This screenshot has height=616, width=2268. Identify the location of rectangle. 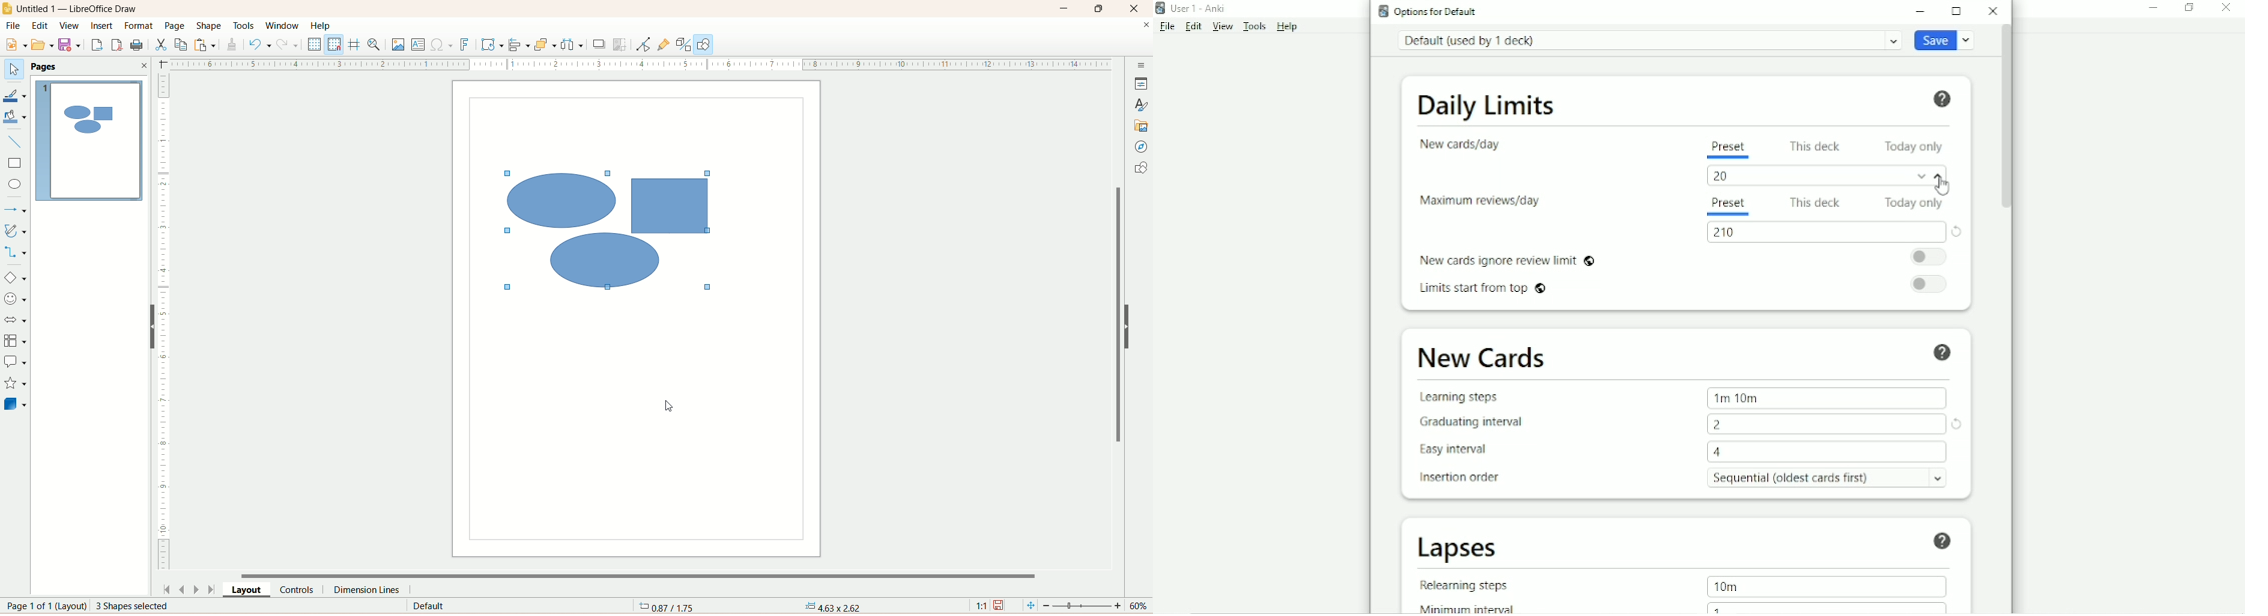
(16, 164).